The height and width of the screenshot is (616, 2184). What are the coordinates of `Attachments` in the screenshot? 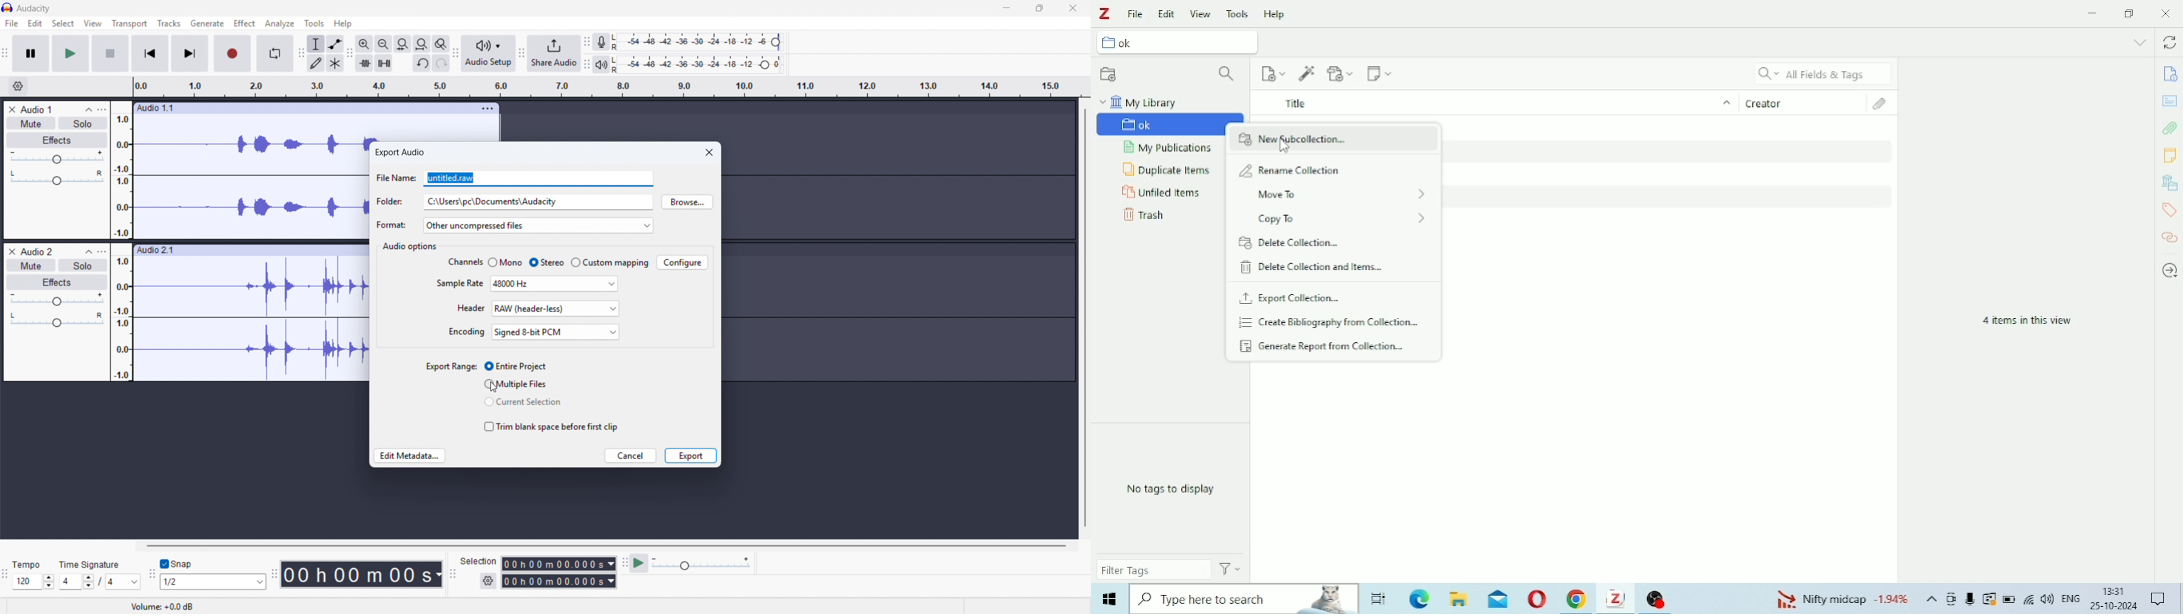 It's located at (2170, 128).